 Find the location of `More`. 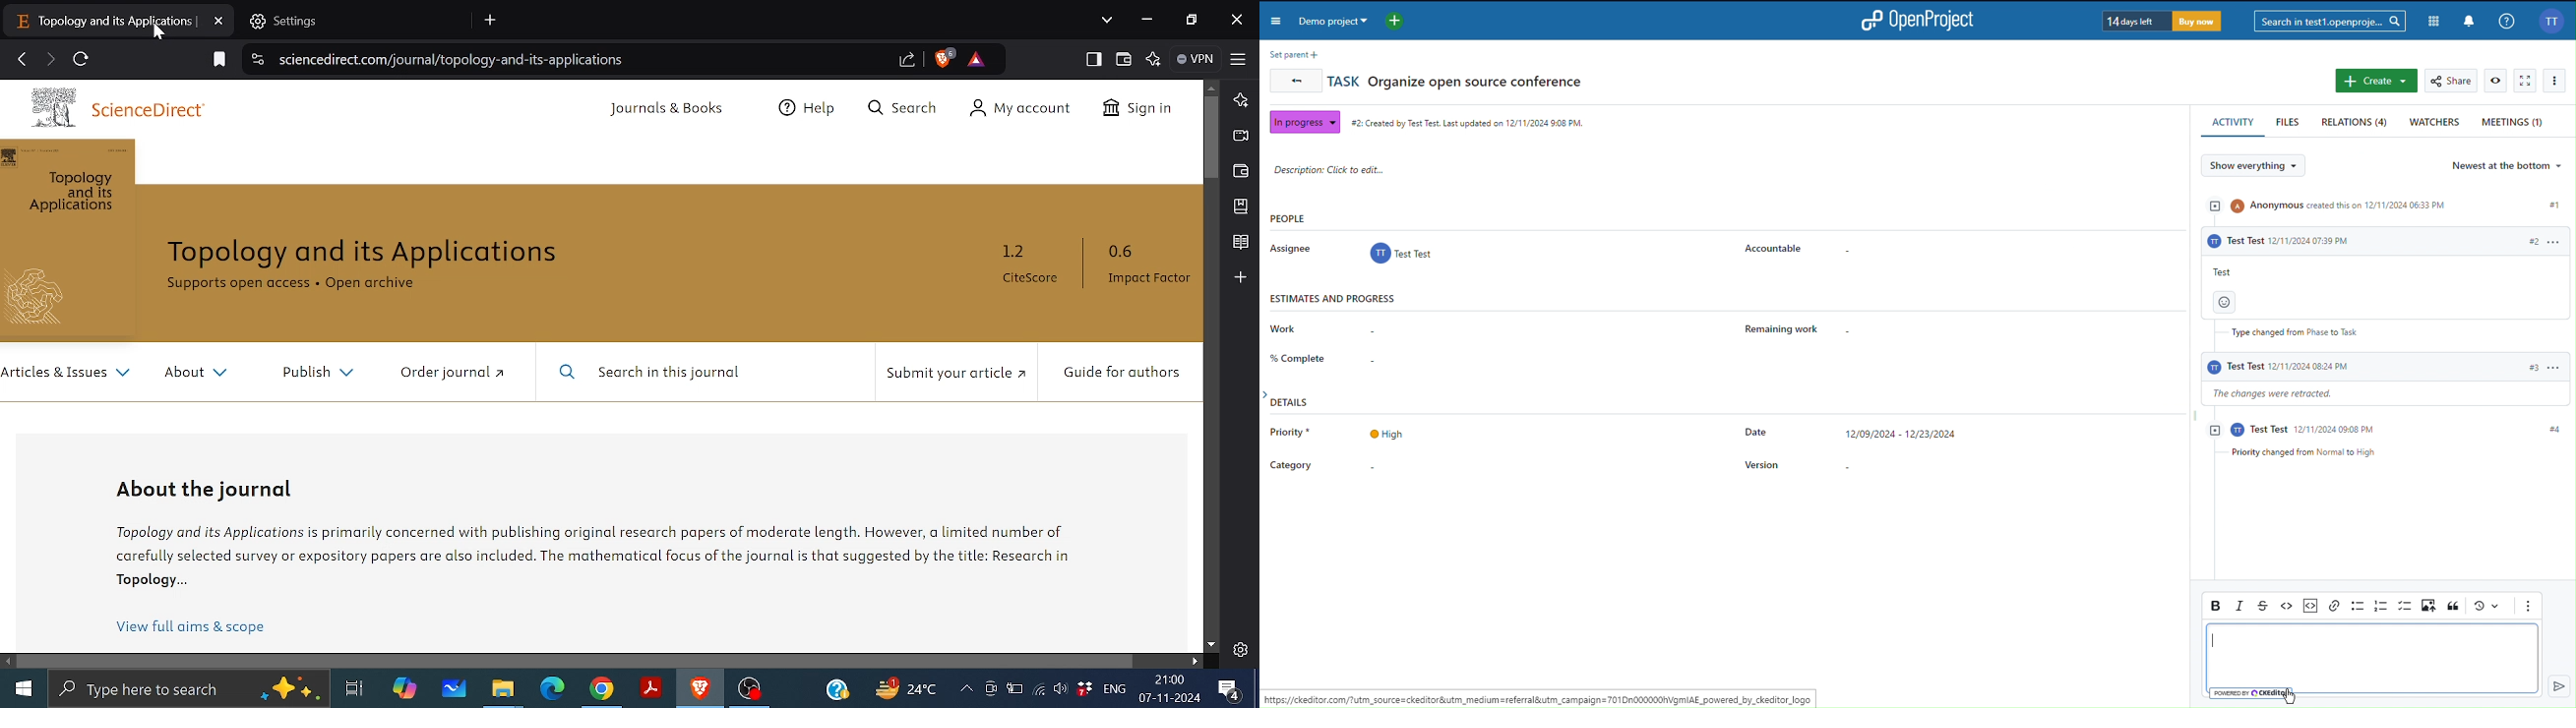

More is located at coordinates (2528, 606).